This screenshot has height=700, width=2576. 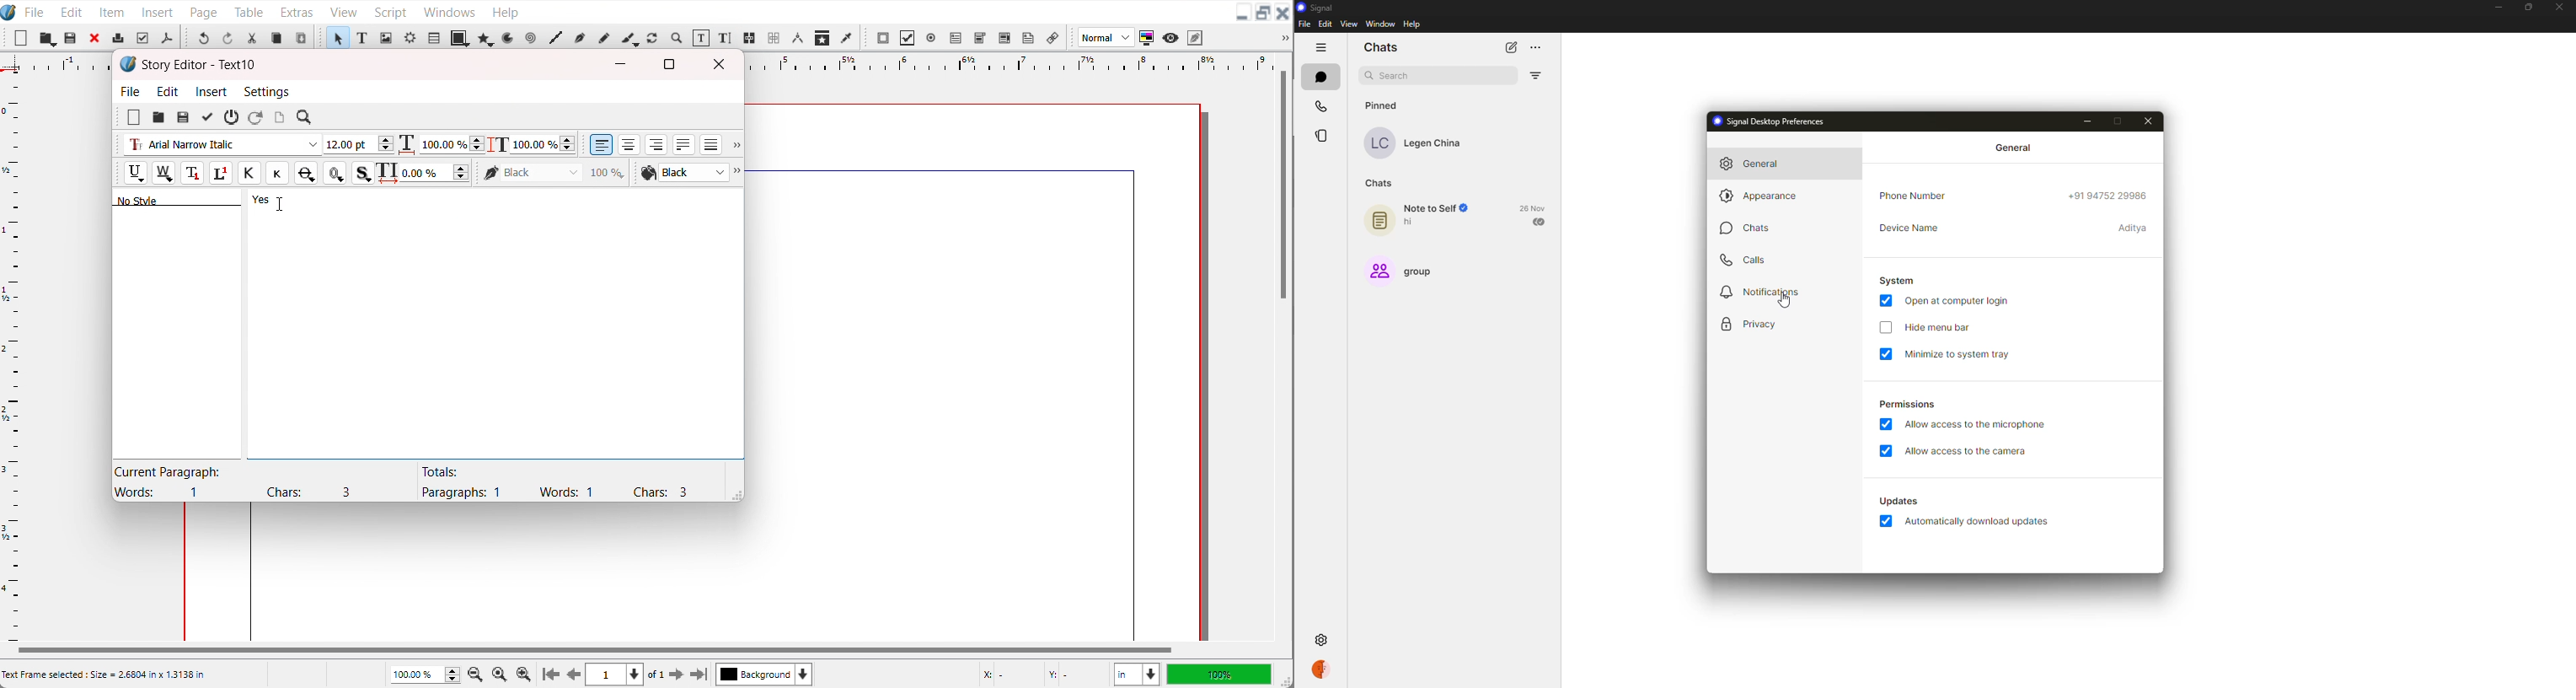 I want to click on Go to the last page, so click(x=699, y=675).